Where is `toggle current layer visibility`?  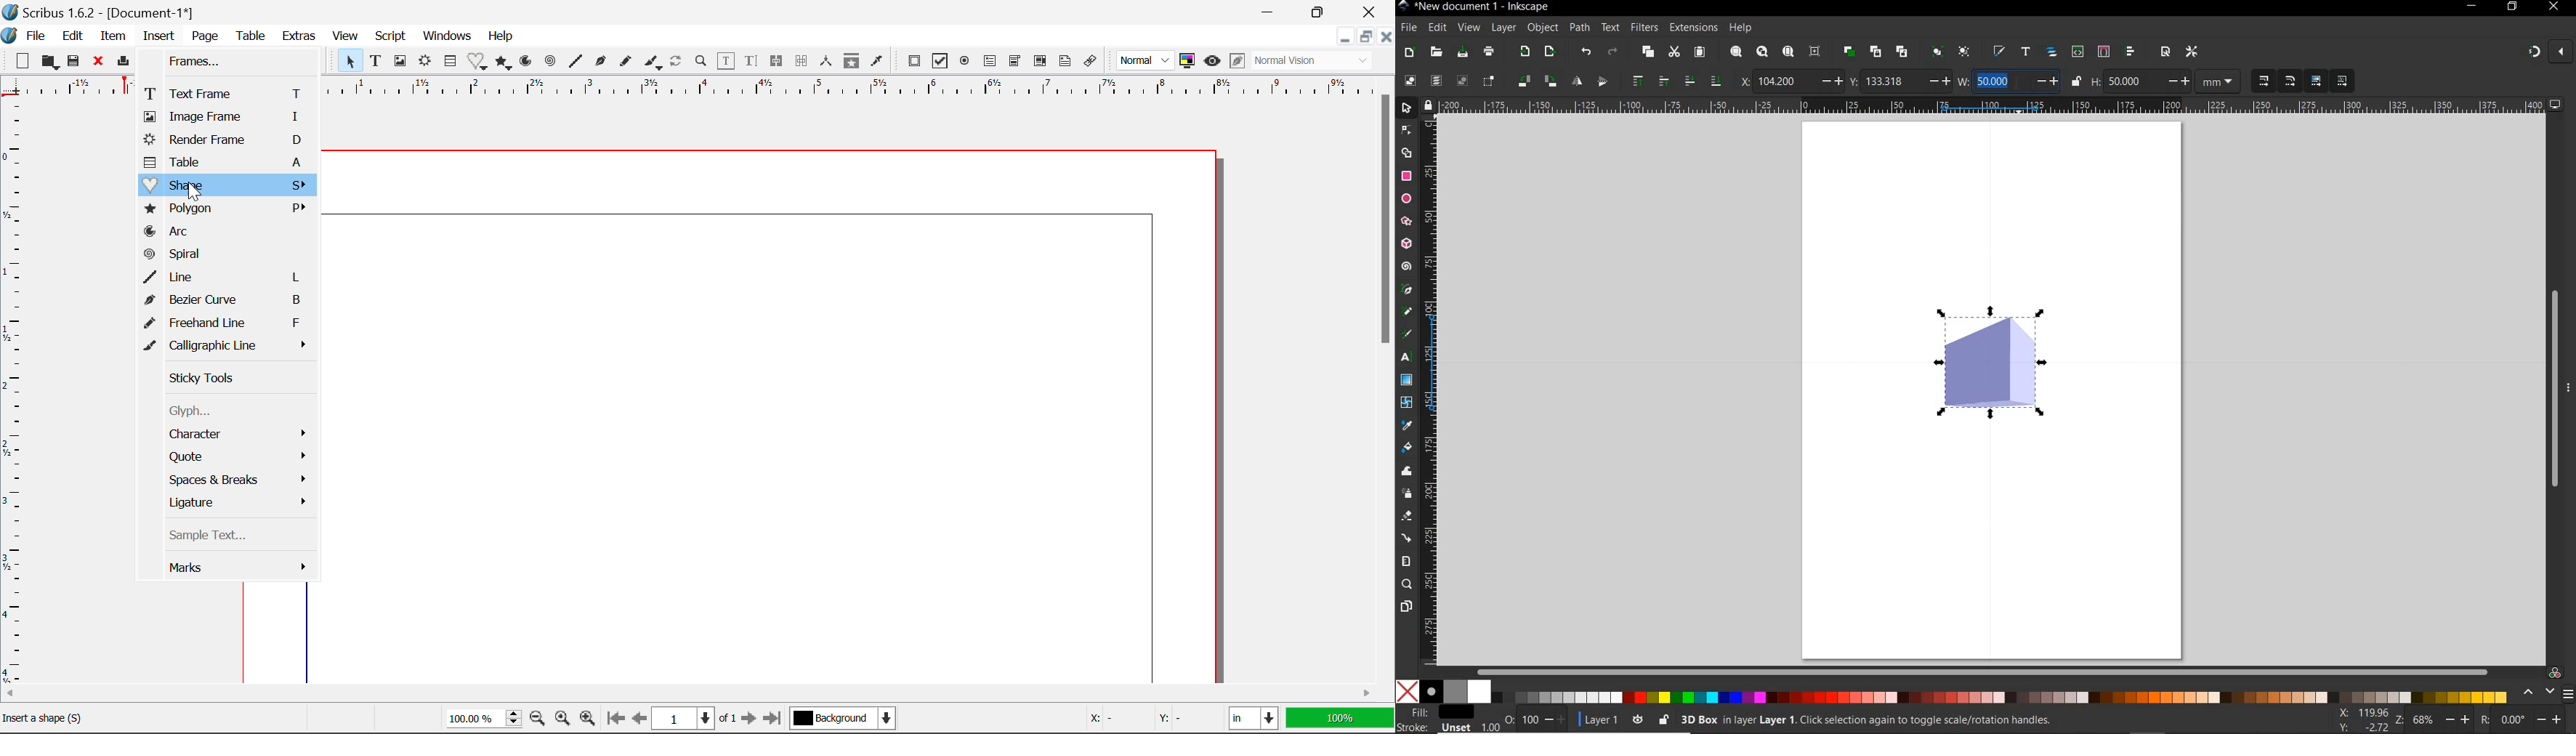 toggle current layer visibility is located at coordinates (1635, 719).